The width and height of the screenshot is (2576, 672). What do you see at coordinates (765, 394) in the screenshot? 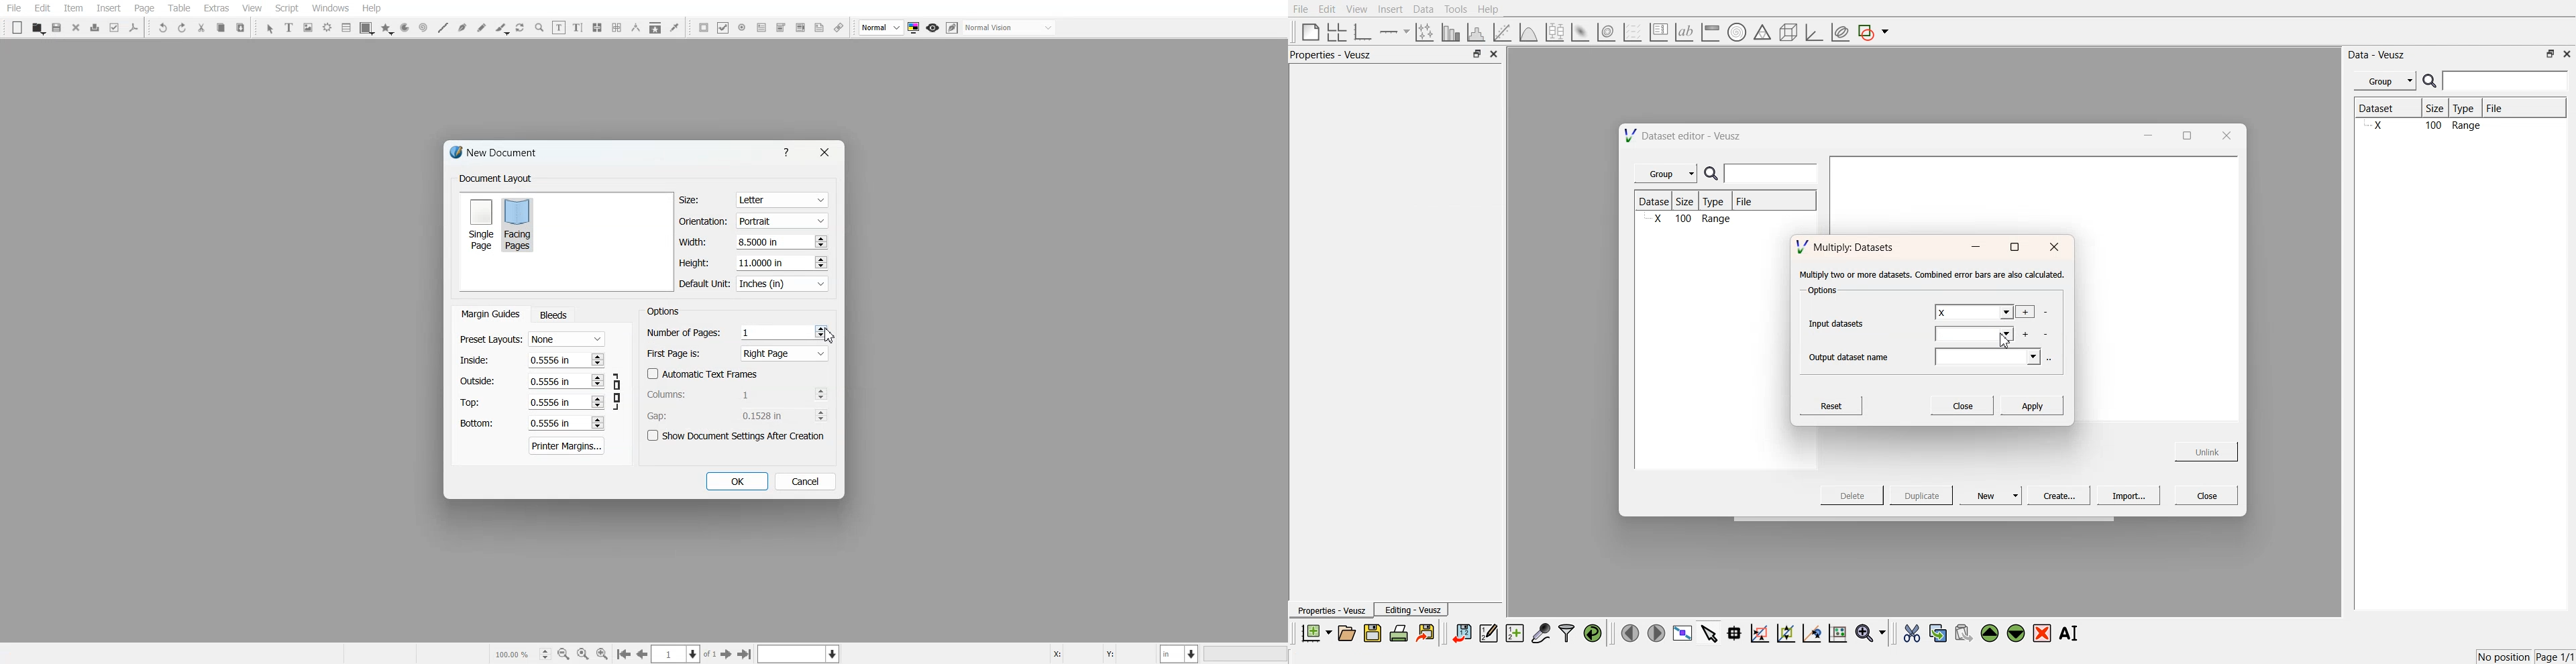
I see `1` at bounding box center [765, 394].